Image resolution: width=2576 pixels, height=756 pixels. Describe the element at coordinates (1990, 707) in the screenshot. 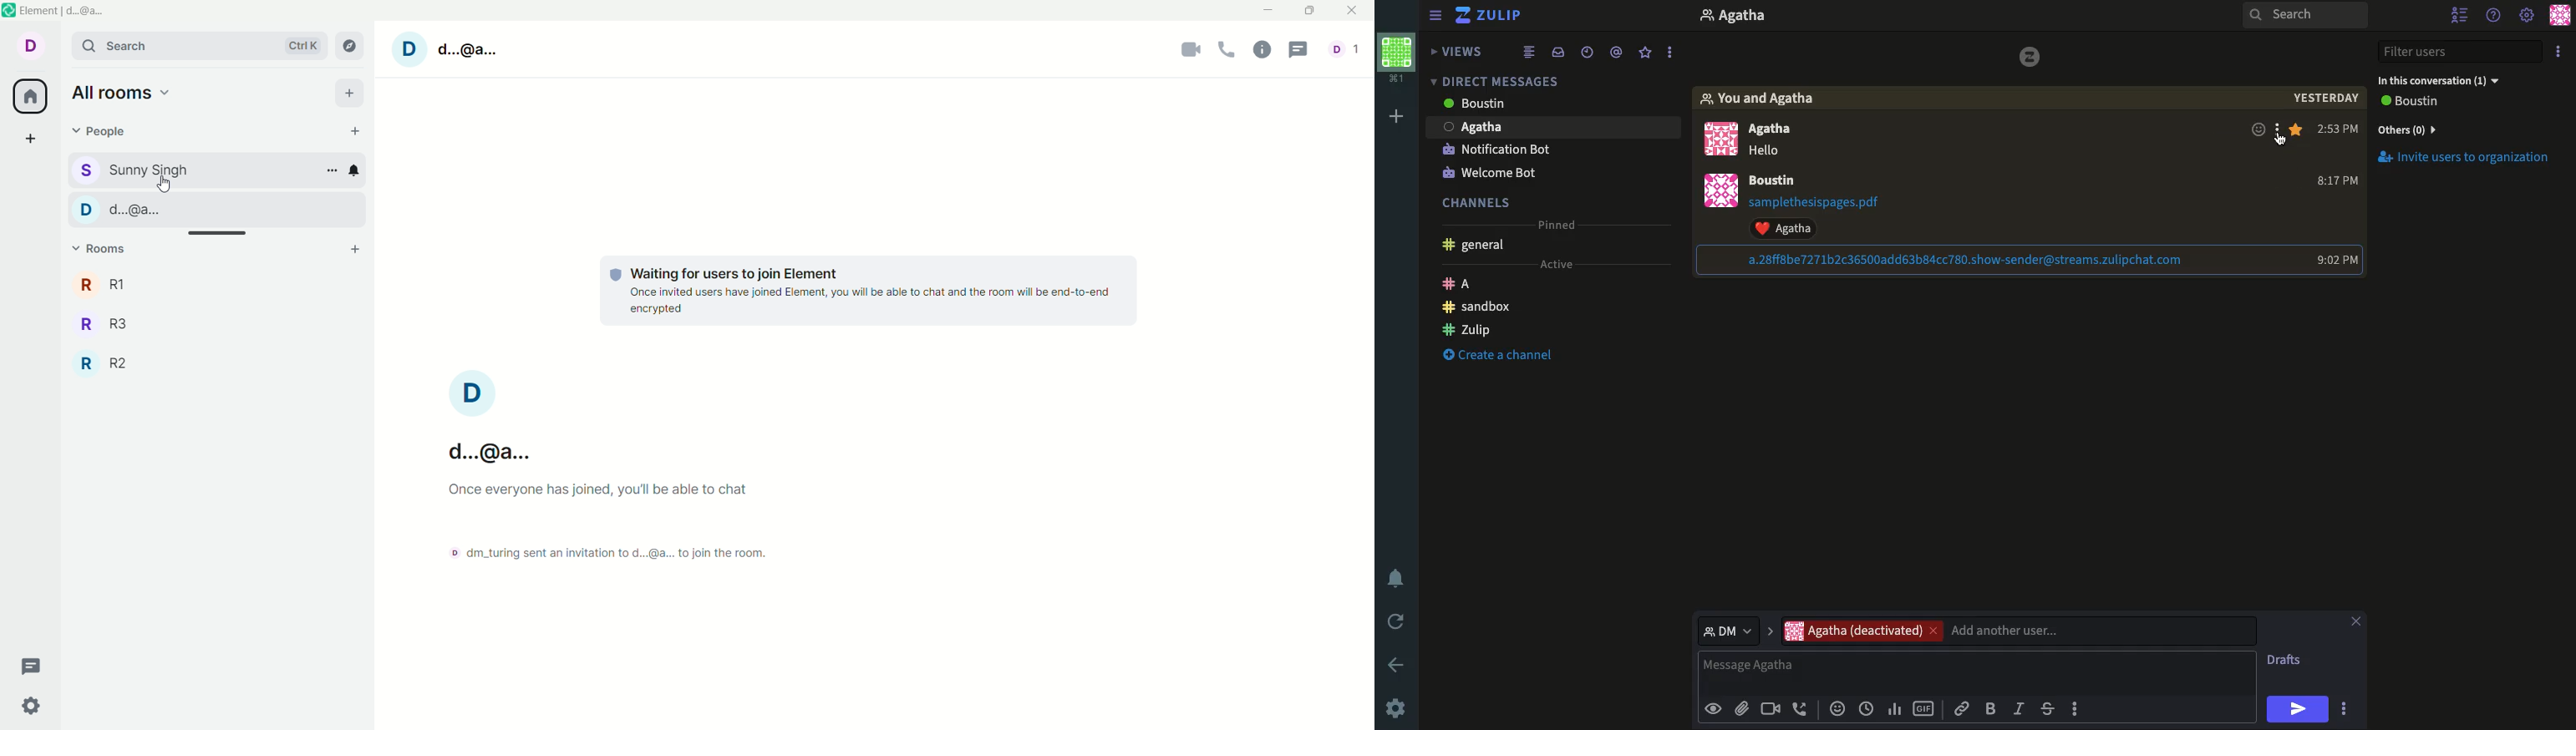

I see `Bold` at that location.